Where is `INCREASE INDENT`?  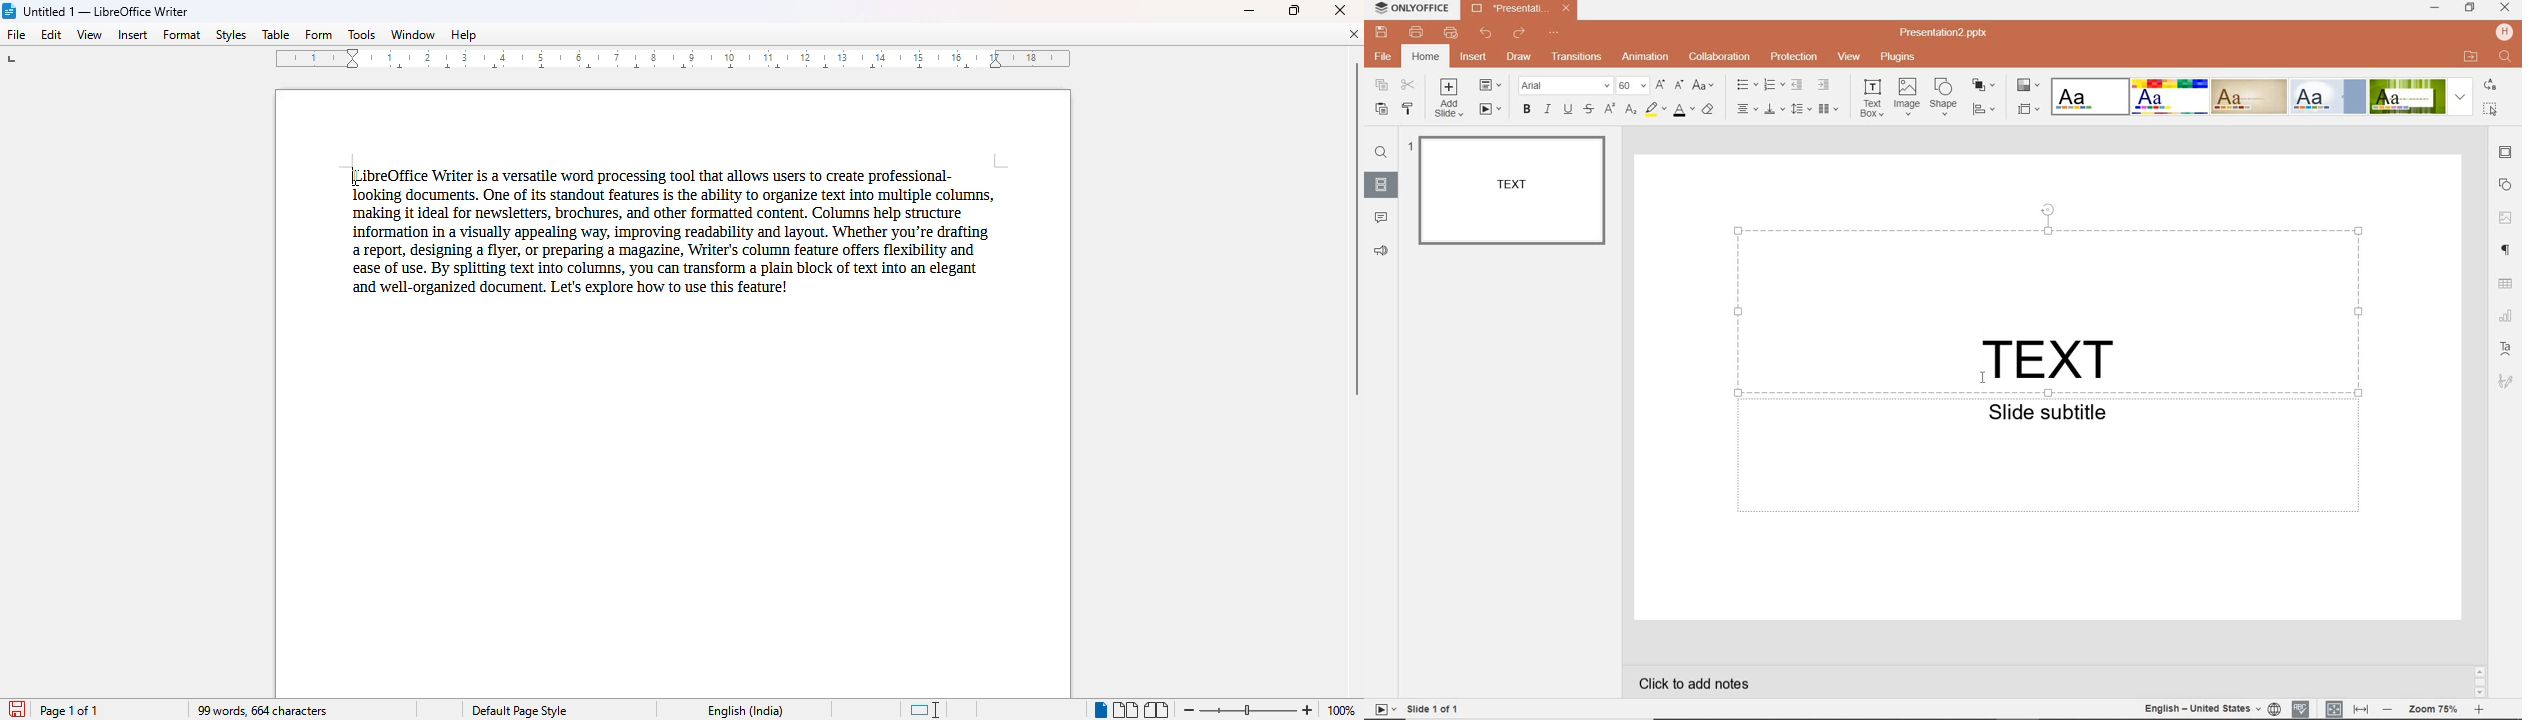
INCREASE INDENT is located at coordinates (1825, 84).